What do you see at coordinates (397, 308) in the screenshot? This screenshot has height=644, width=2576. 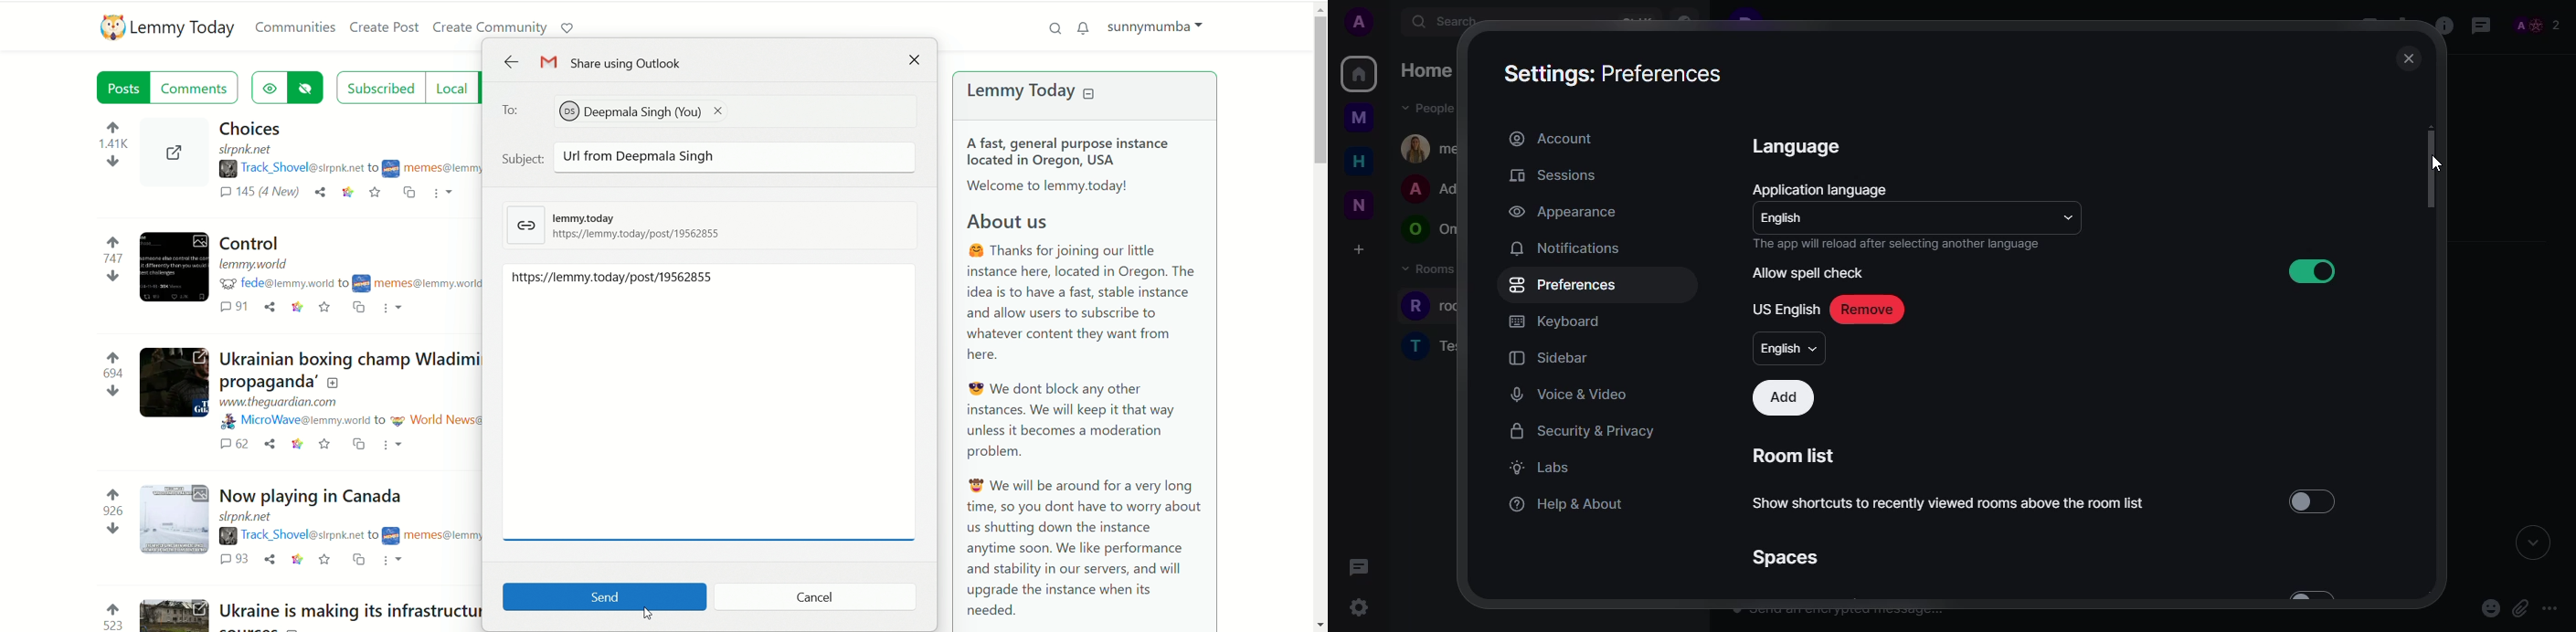 I see `more` at bounding box center [397, 308].